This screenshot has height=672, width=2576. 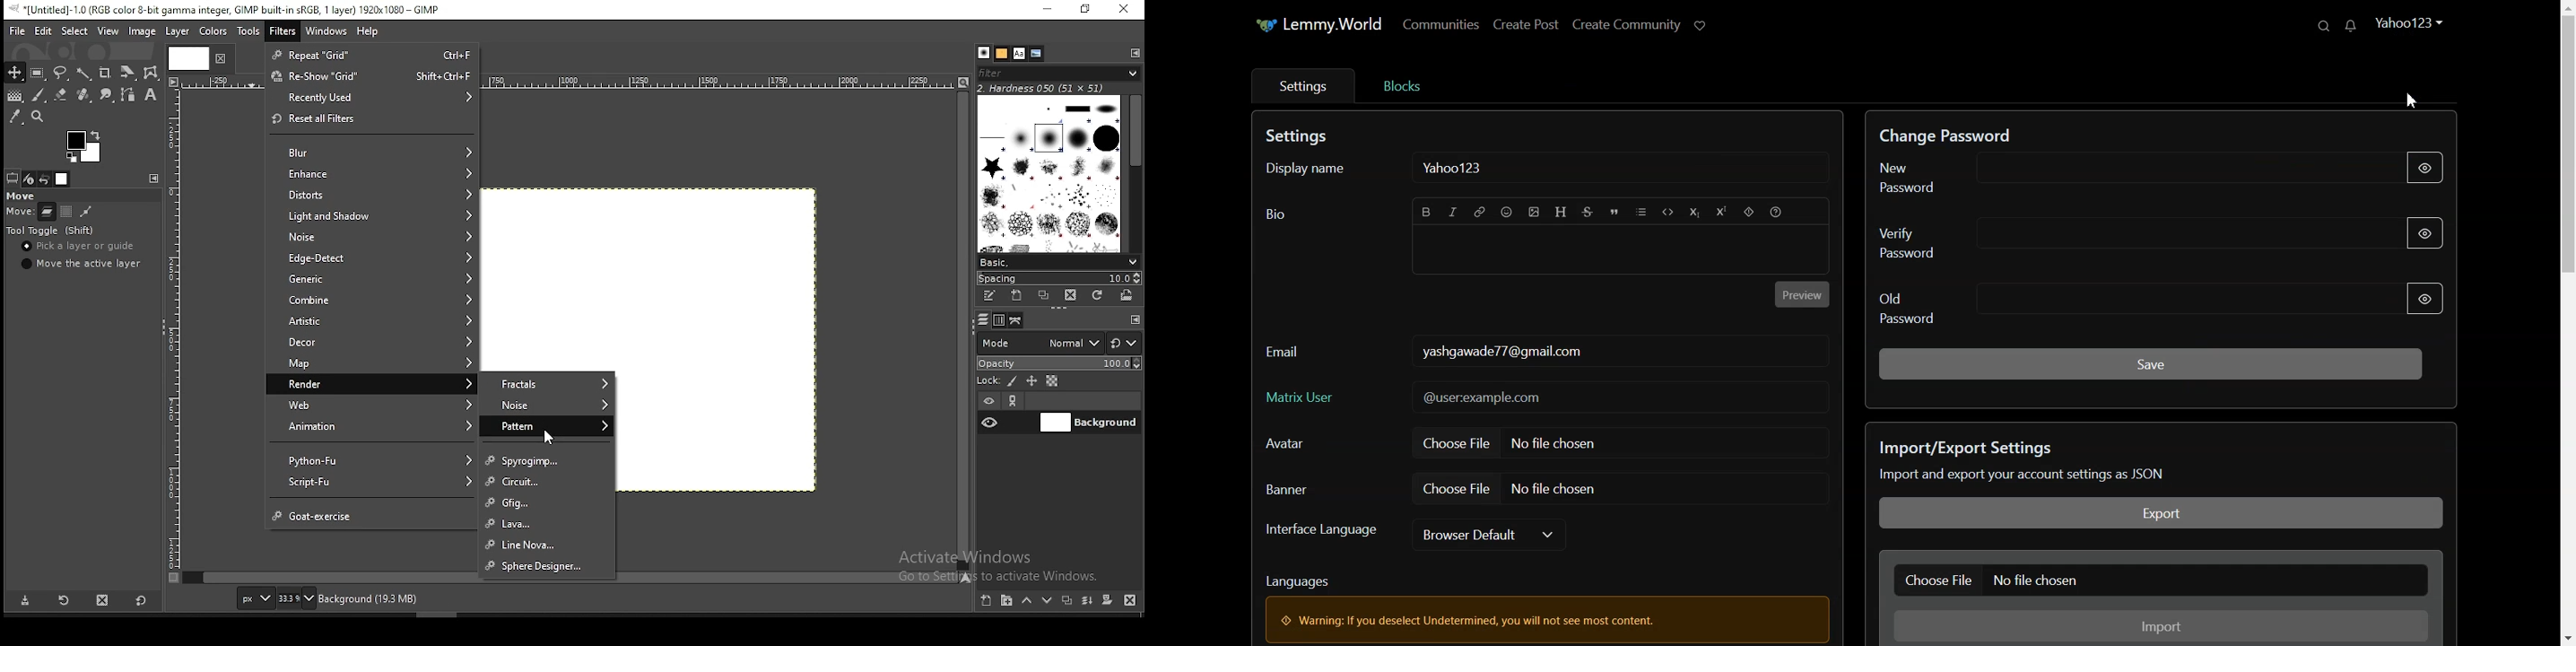 I want to click on Profile, so click(x=2409, y=26).